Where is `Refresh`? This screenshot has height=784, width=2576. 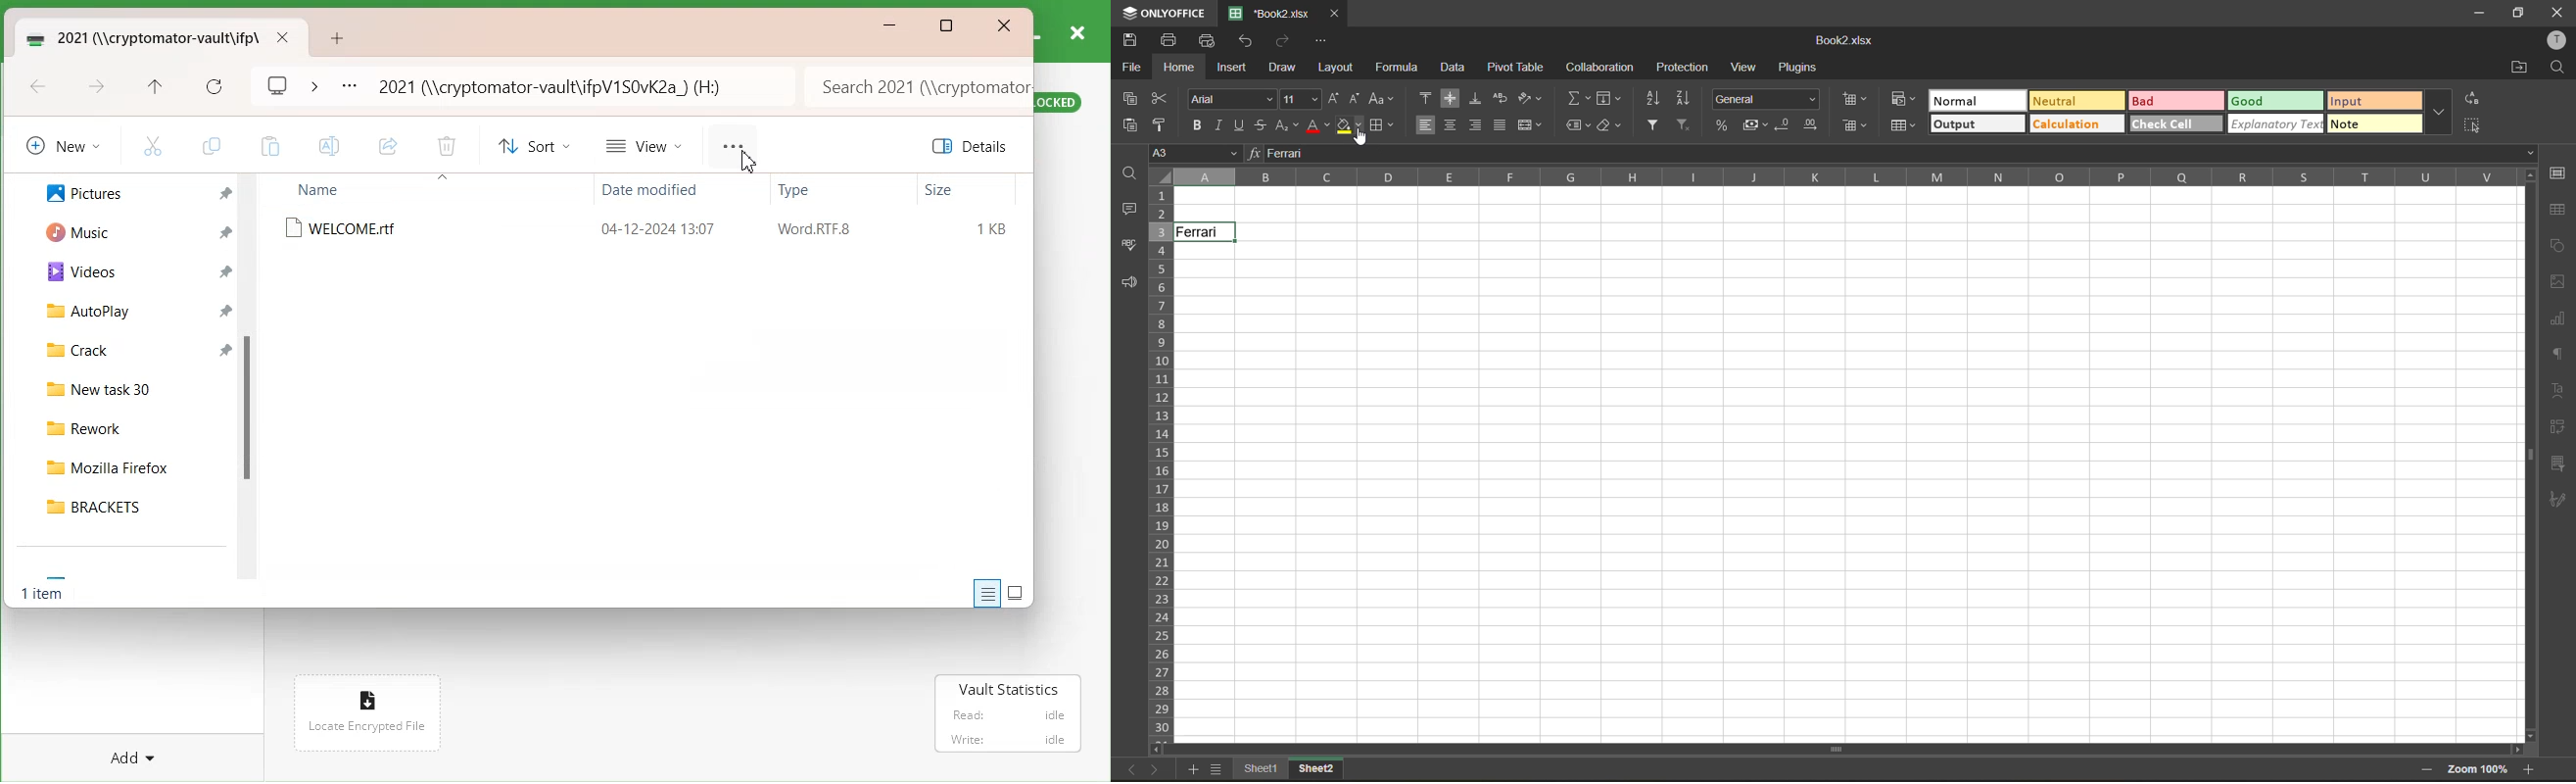 Refresh is located at coordinates (215, 87).